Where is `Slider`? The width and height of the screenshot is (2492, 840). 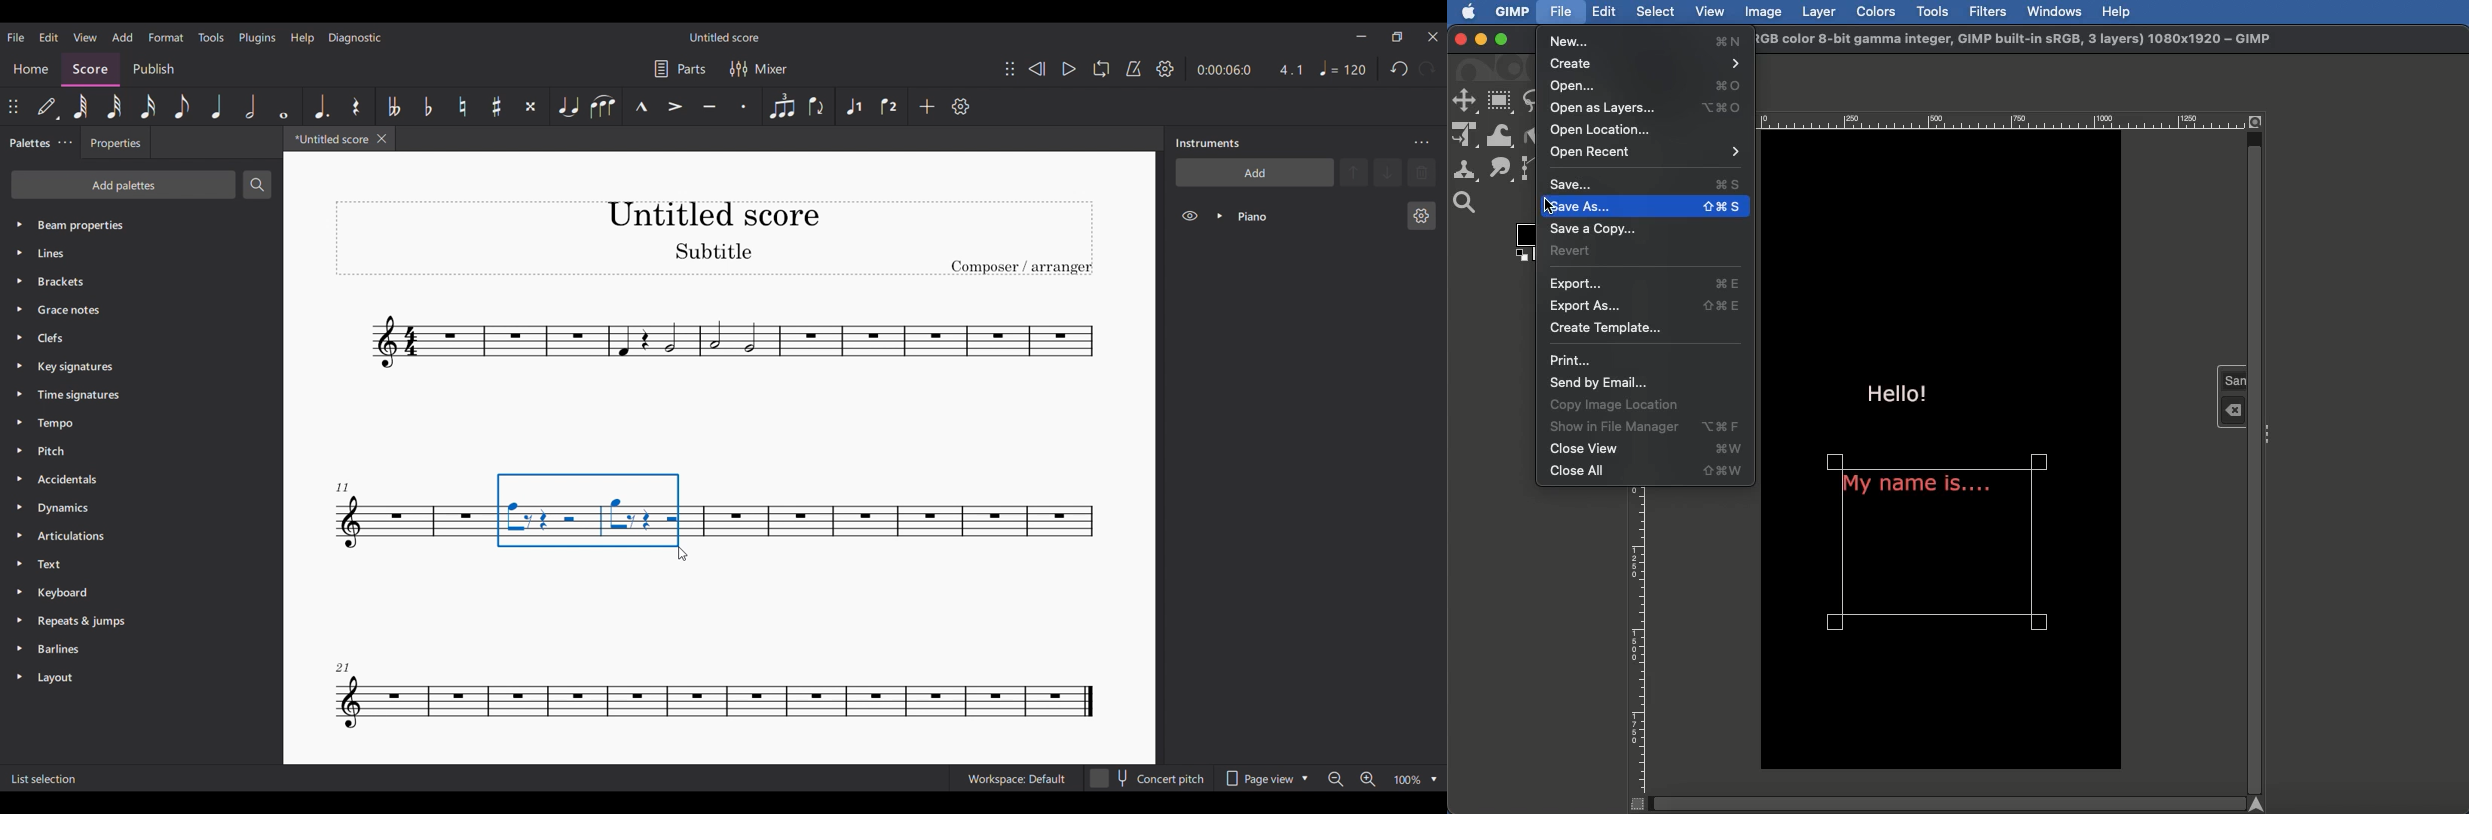 Slider is located at coordinates (1953, 803).